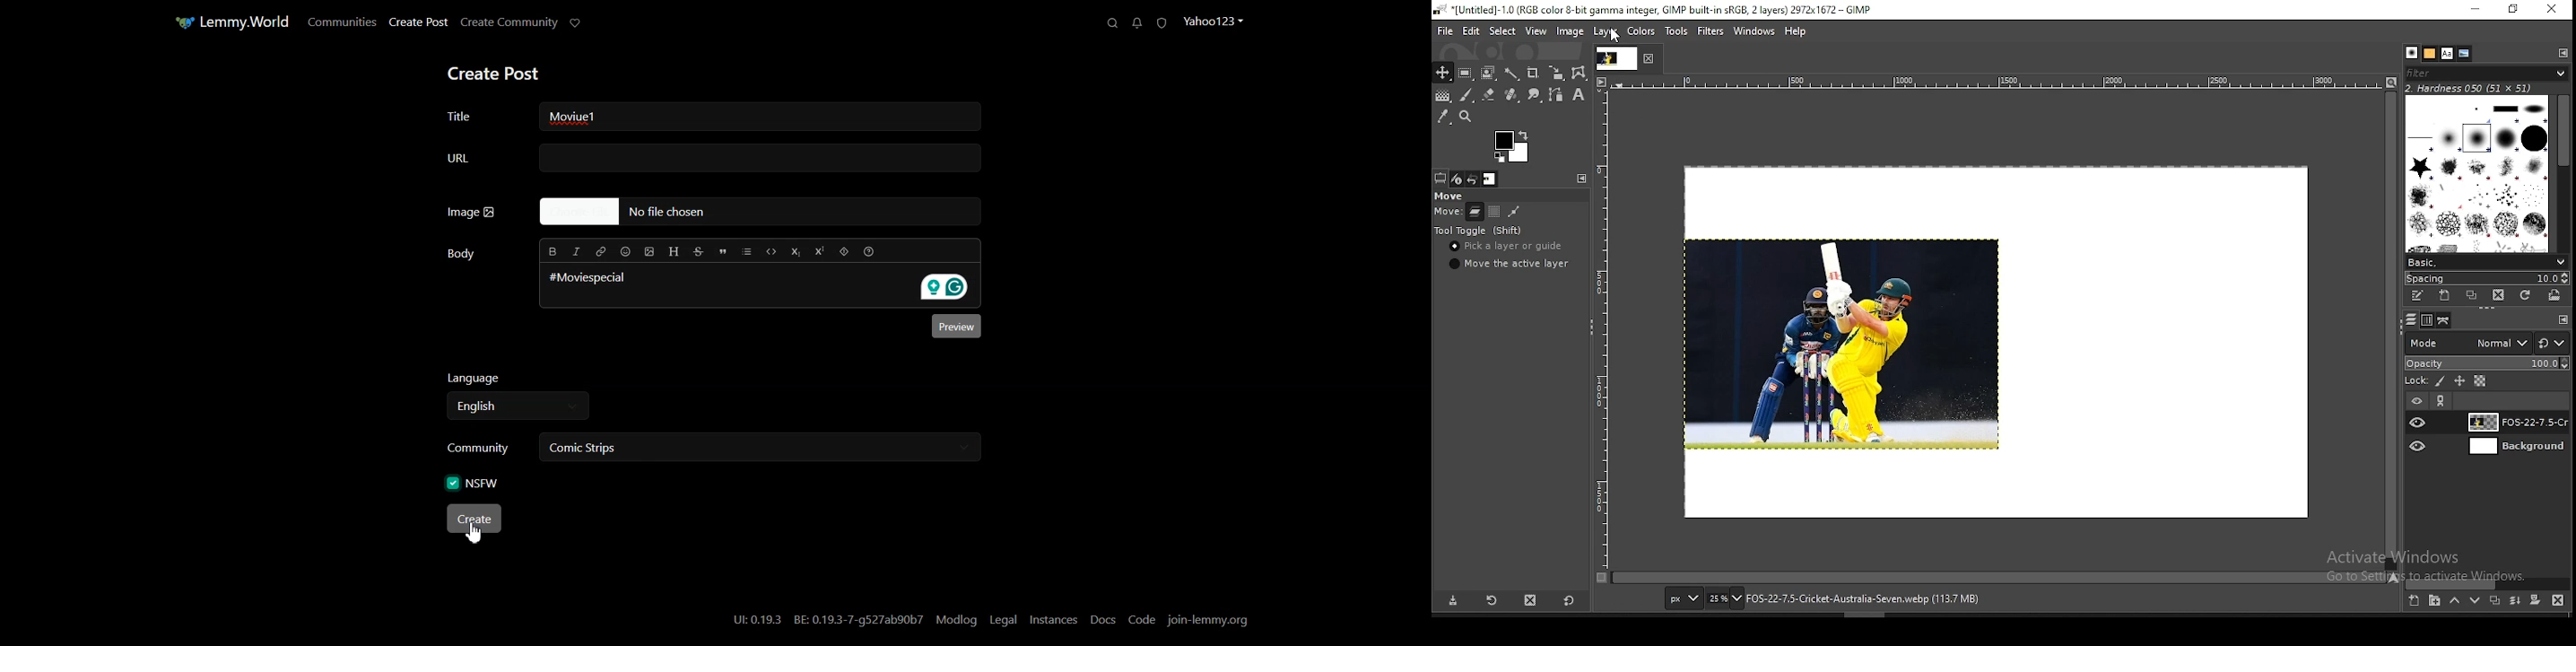 The height and width of the screenshot is (672, 2576). Describe the element at coordinates (2430, 53) in the screenshot. I see `patterns` at that location.